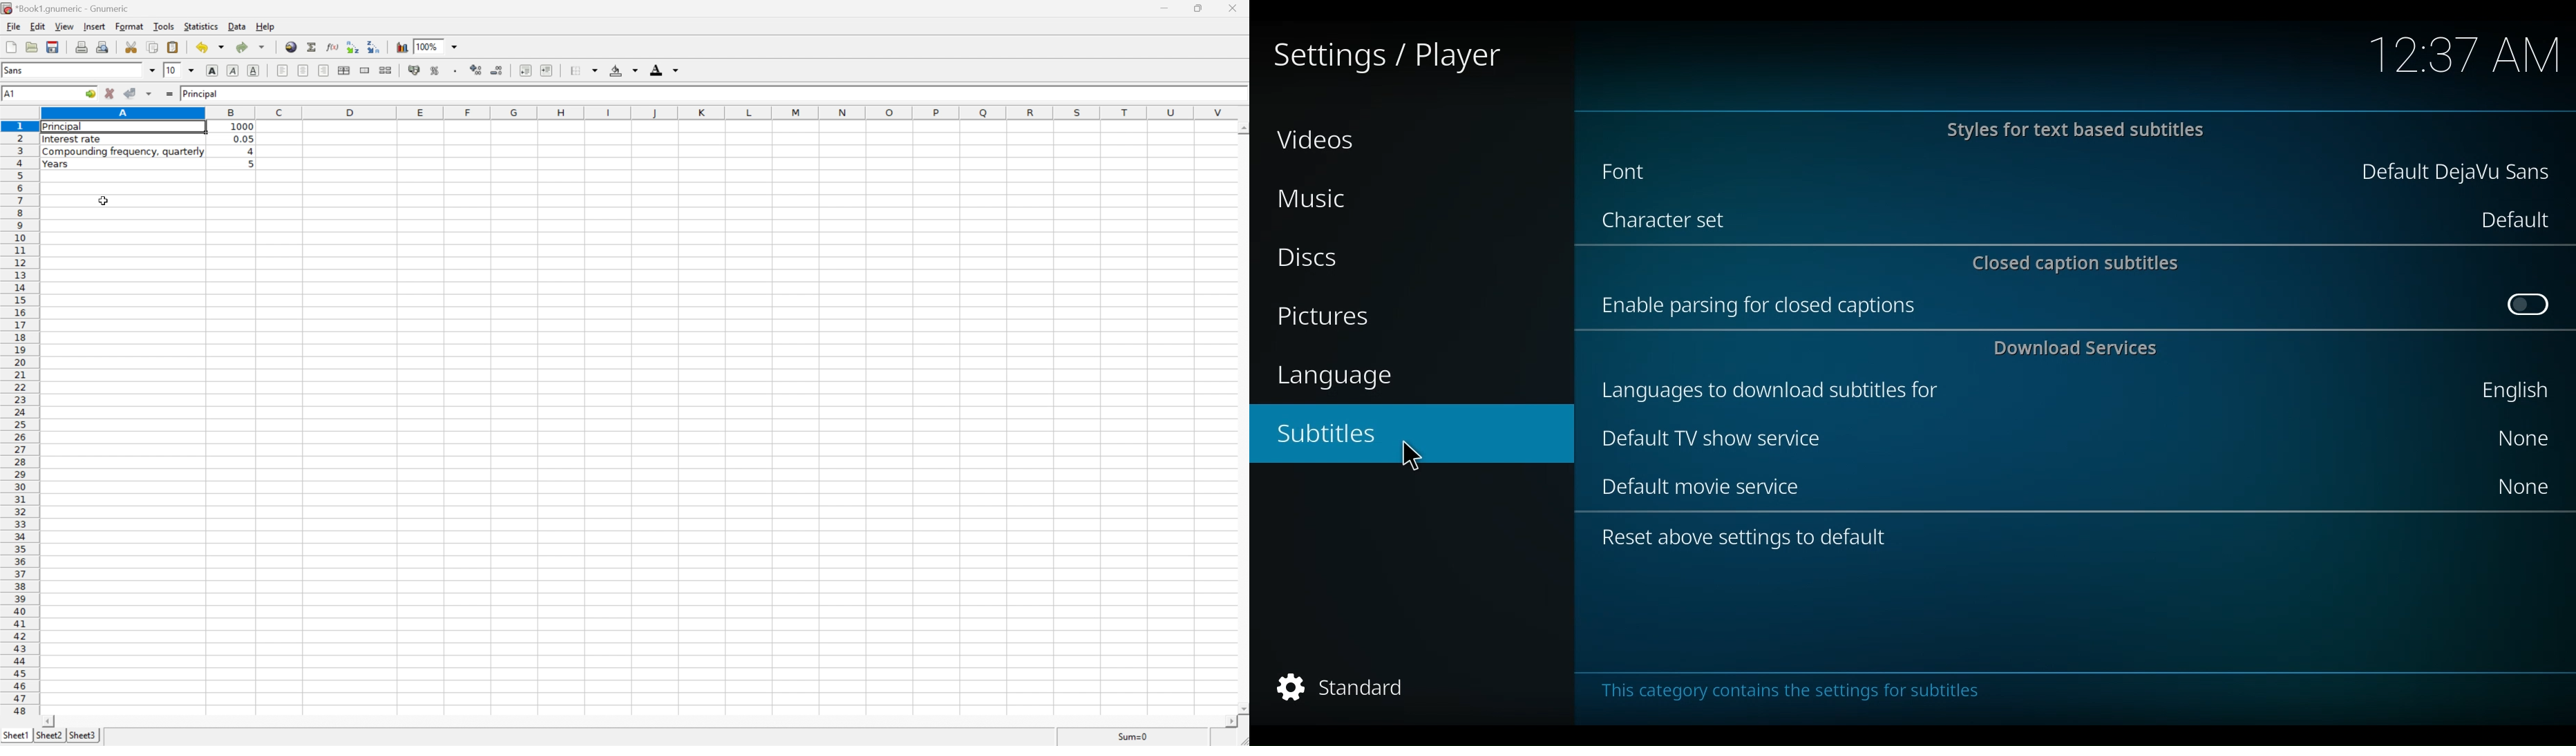  I want to click on Discs, so click(1314, 258).